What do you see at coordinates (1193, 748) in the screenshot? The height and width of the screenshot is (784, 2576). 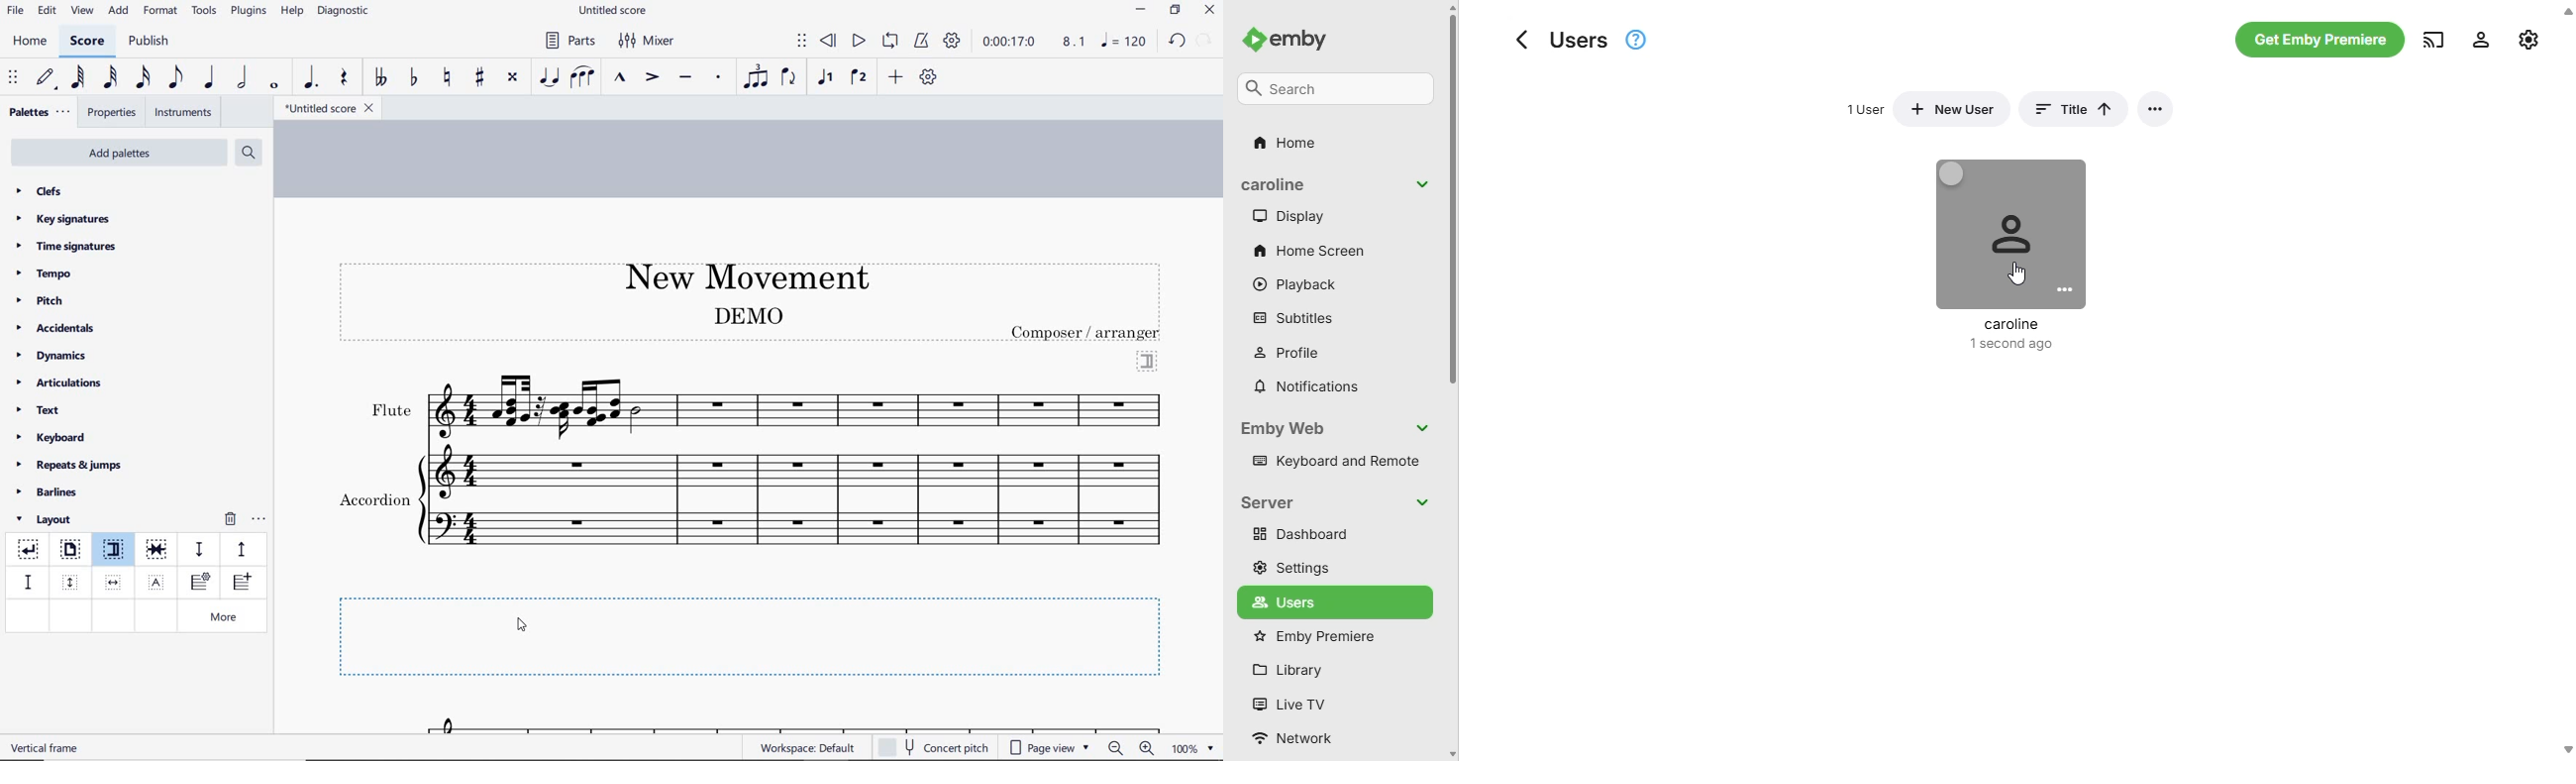 I see `zoom factor` at bounding box center [1193, 748].